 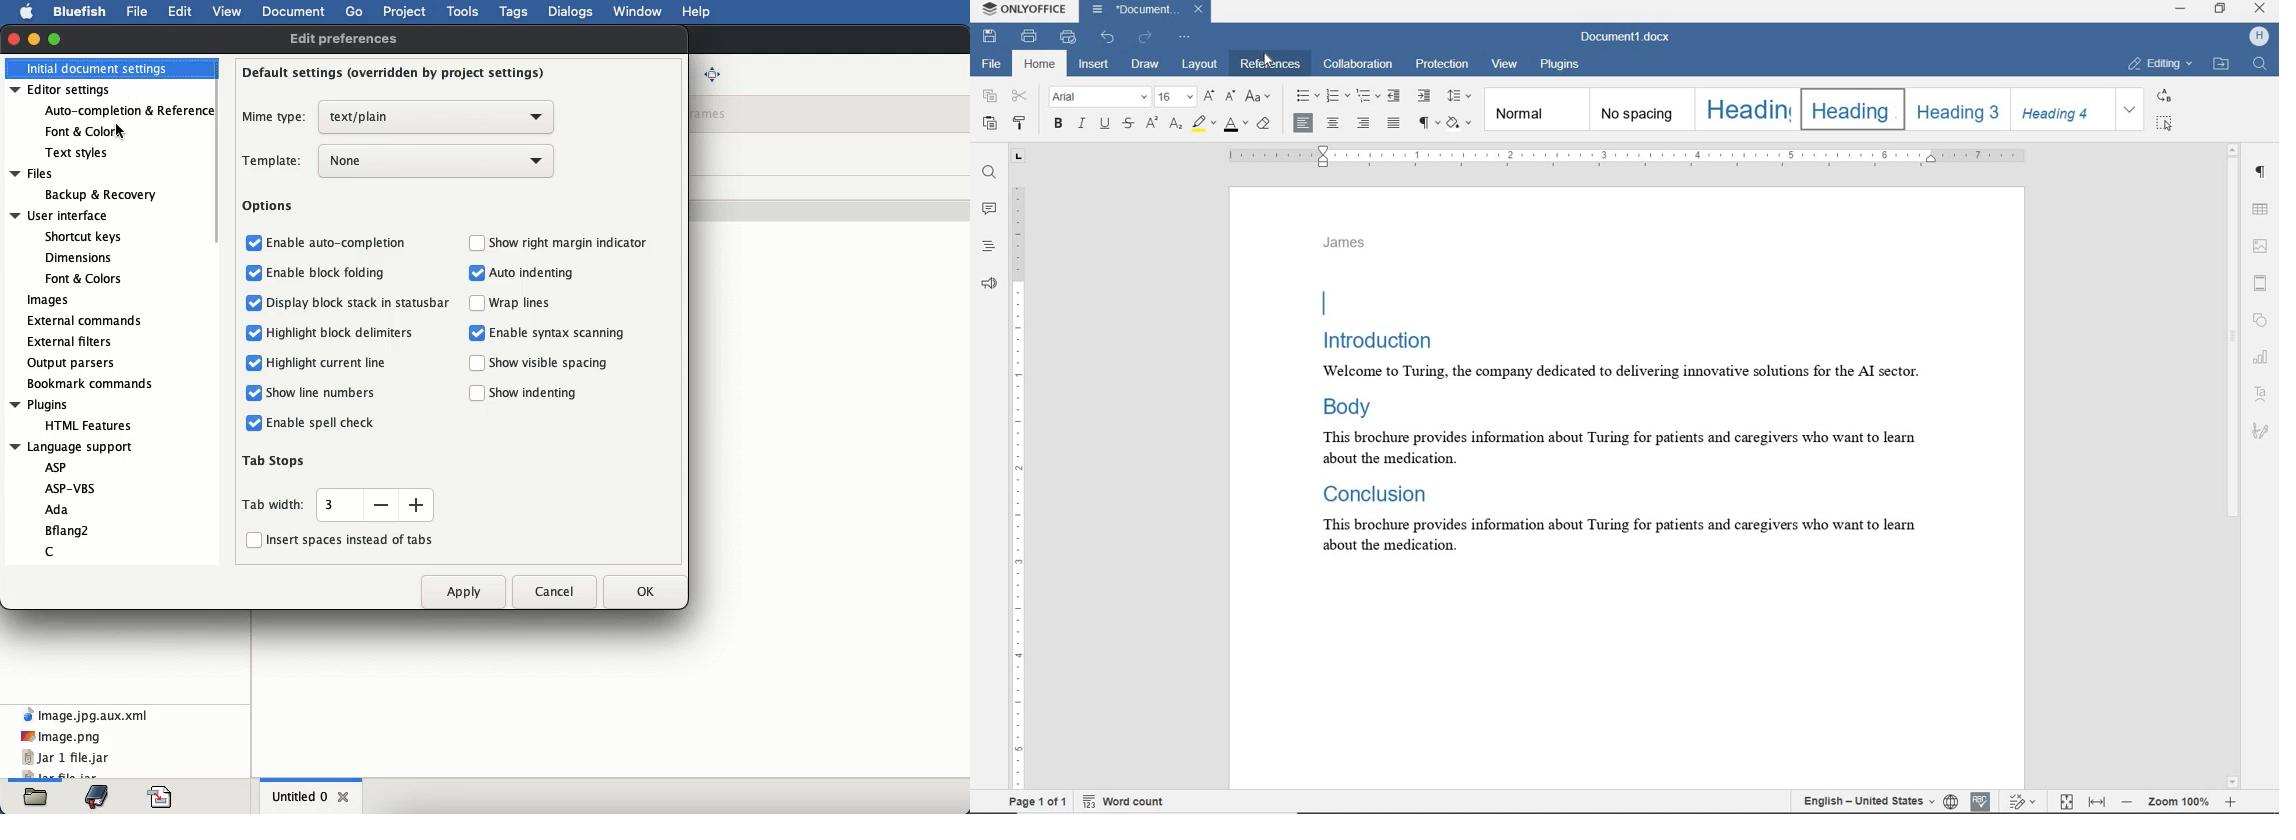 I want to click on output parsers, so click(x=73, y=365).